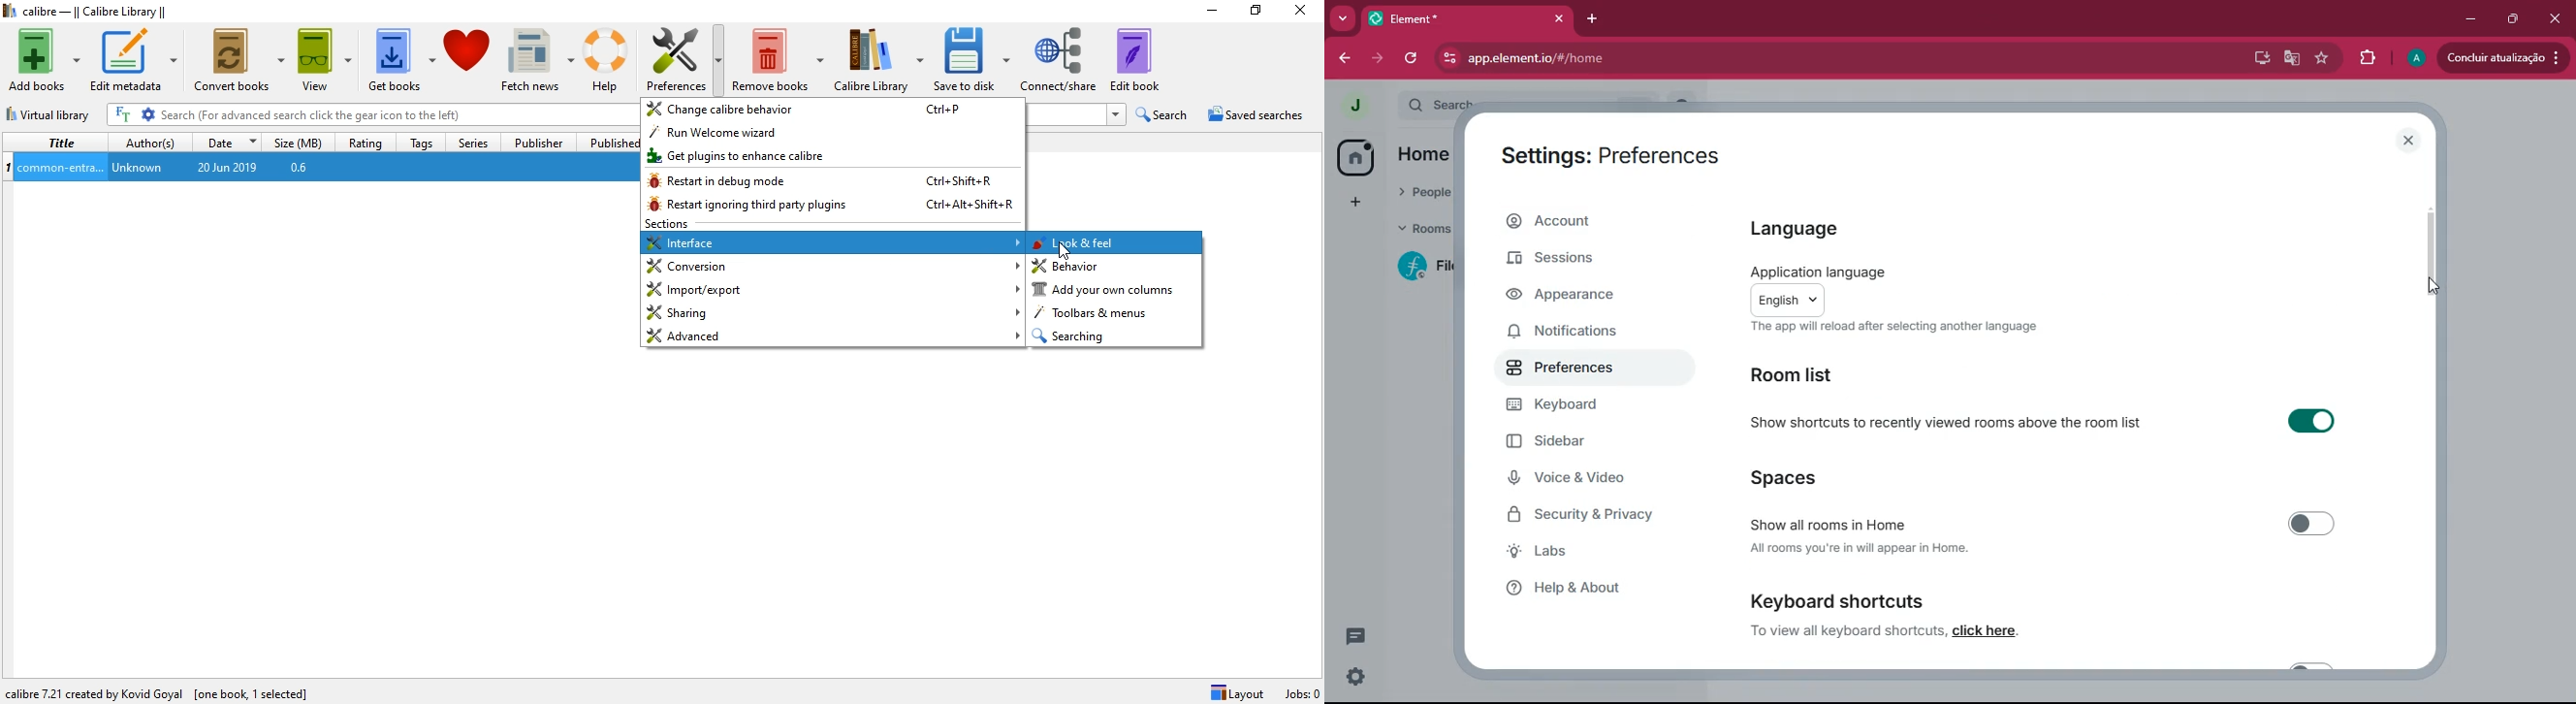 The image size is (2576, 728). Describe the element at coordinates (1343, 17) in the screenshot. I see `more` at that location.